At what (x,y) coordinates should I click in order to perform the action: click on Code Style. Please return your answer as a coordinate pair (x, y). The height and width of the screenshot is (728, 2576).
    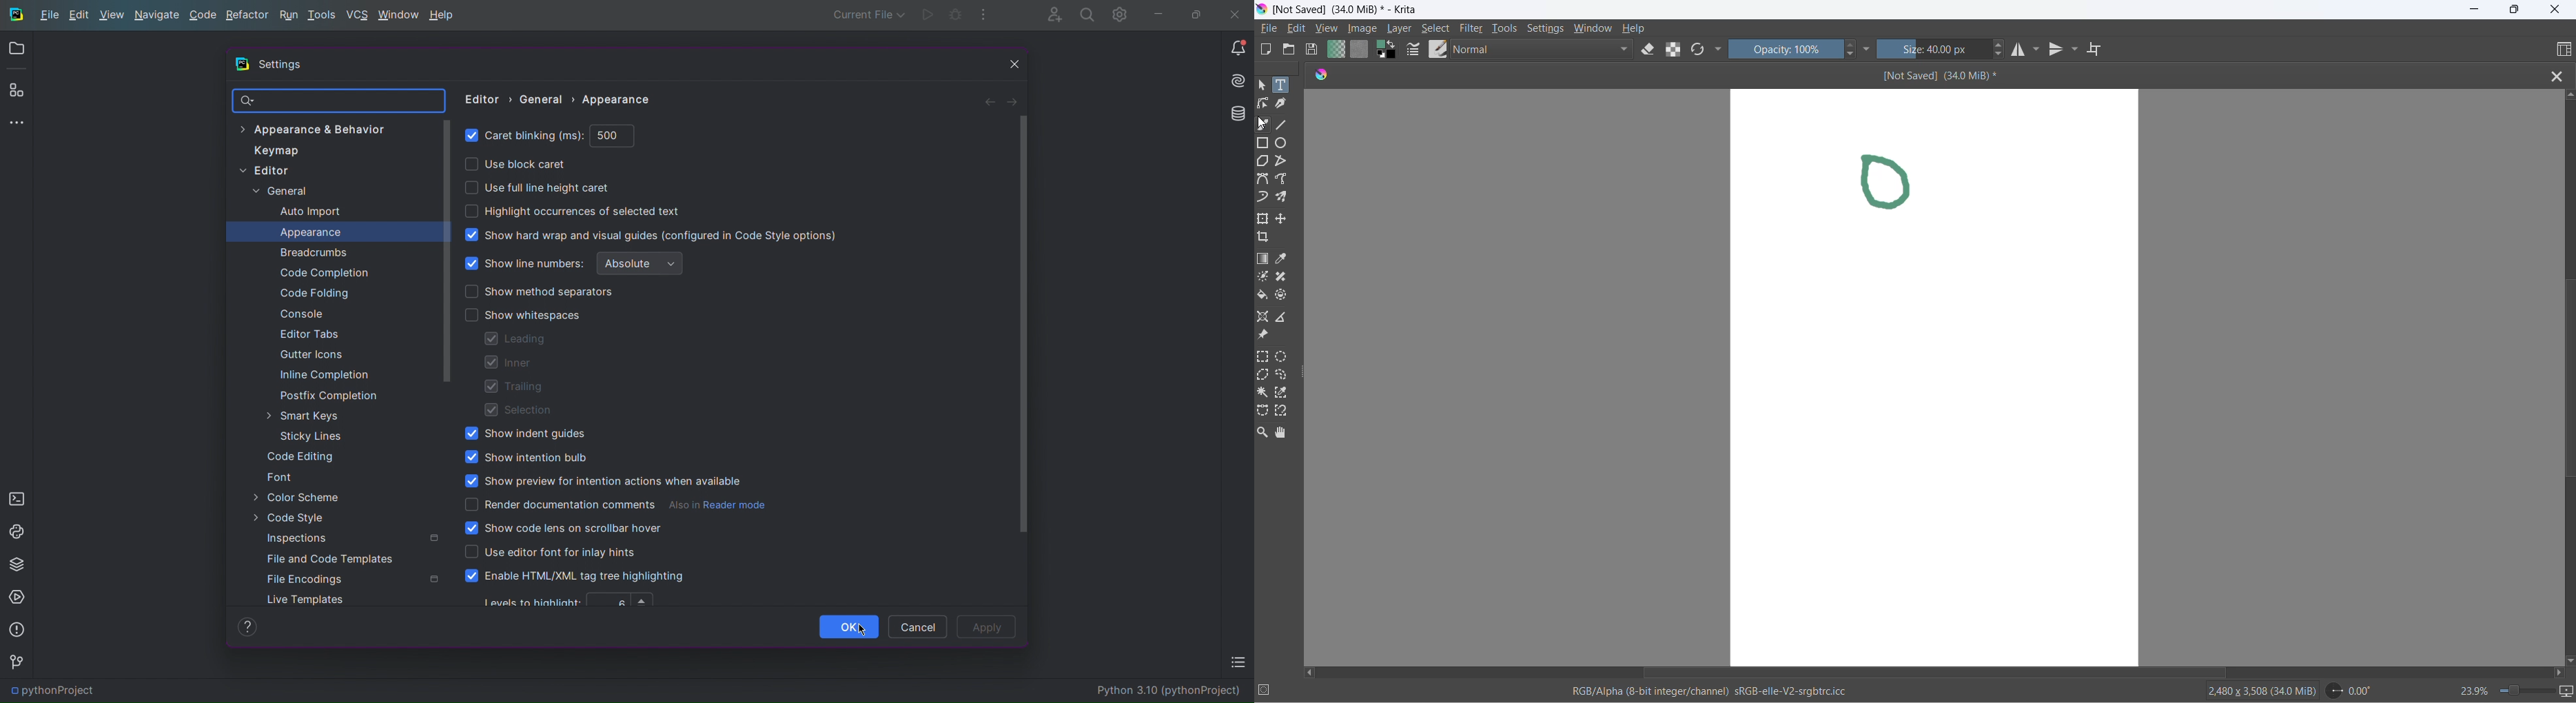
    Looking at the image, I should click on (303, 519).